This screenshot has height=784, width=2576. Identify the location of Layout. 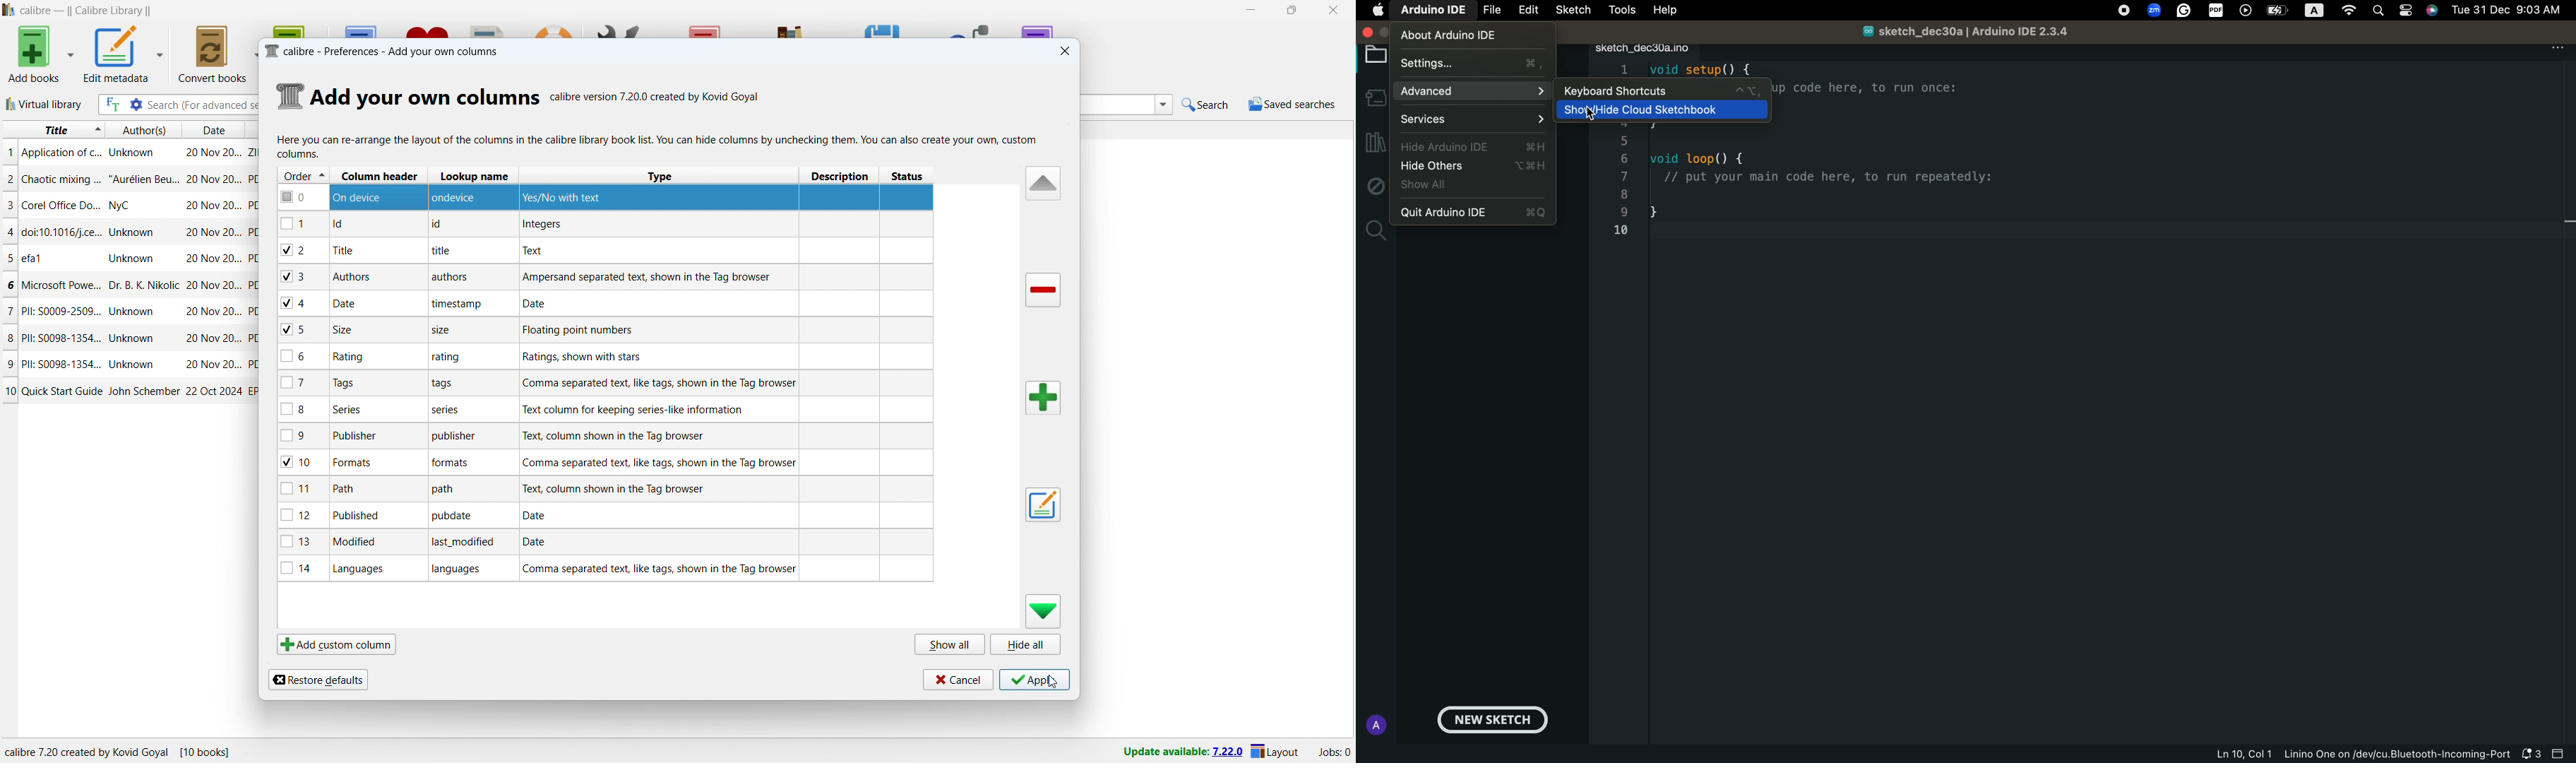
(1275, 751).